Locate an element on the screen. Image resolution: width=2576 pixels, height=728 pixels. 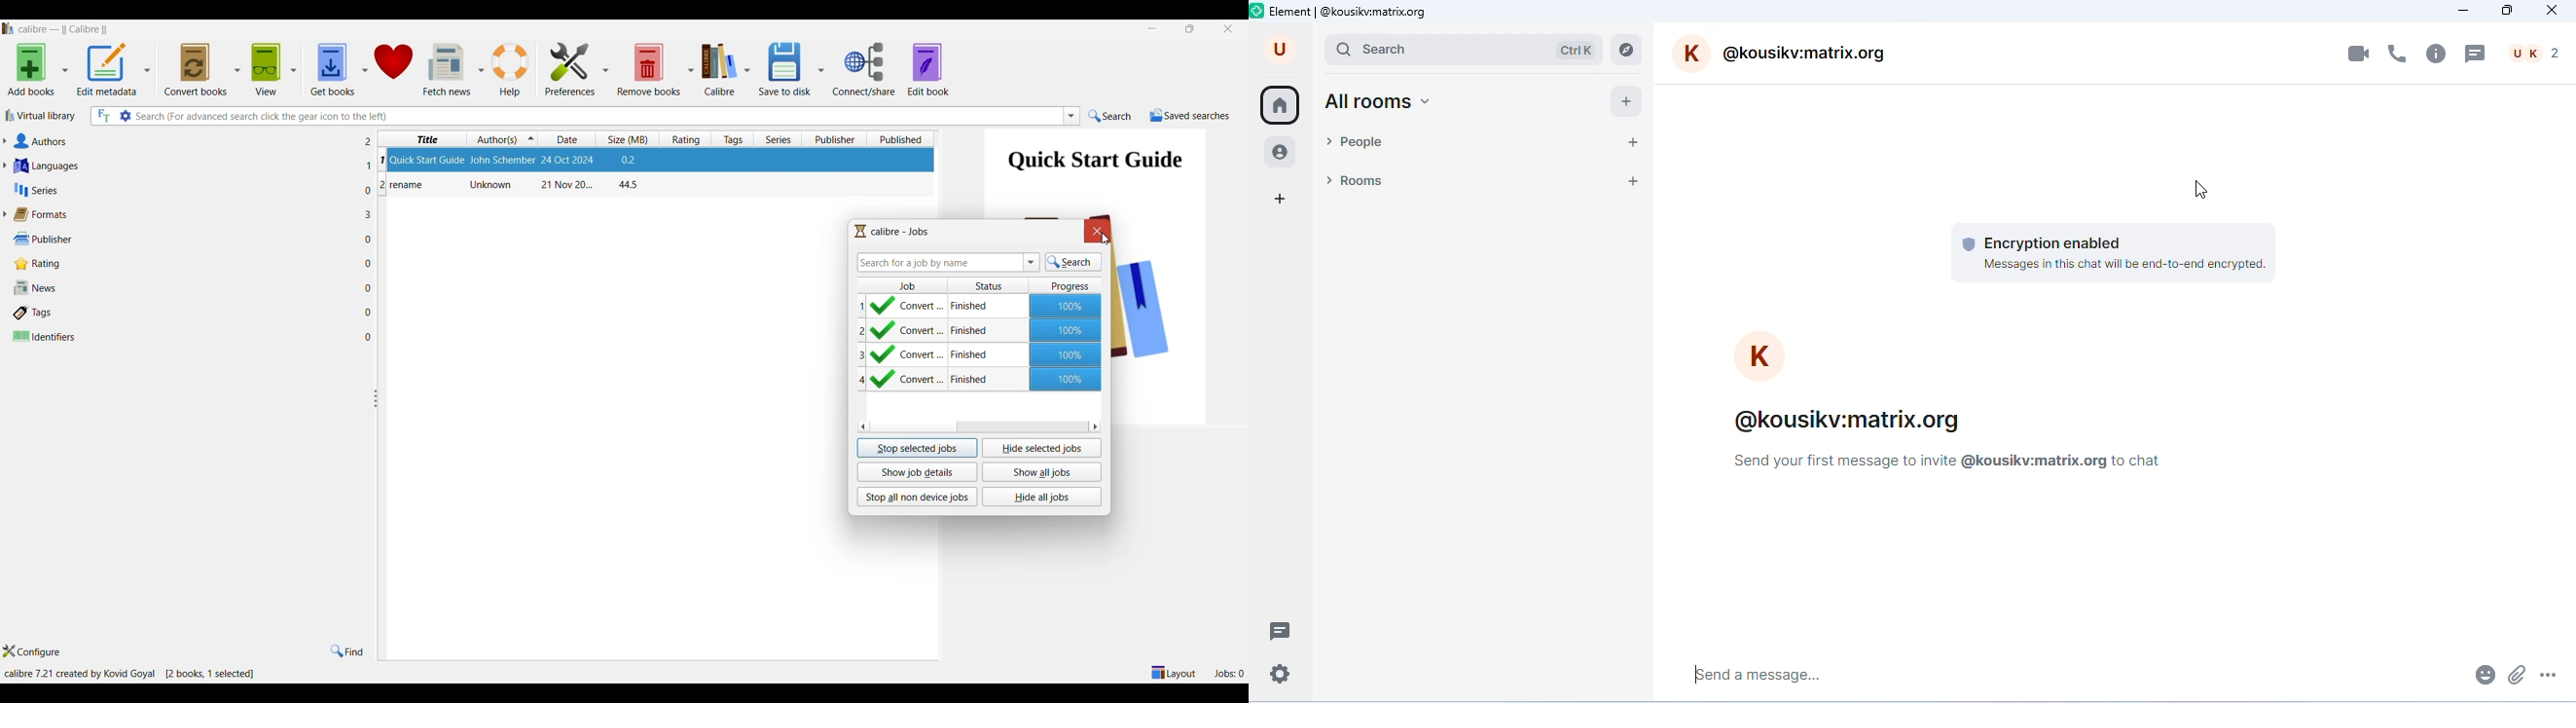
Convert book options is located at coordinates (237, 68).